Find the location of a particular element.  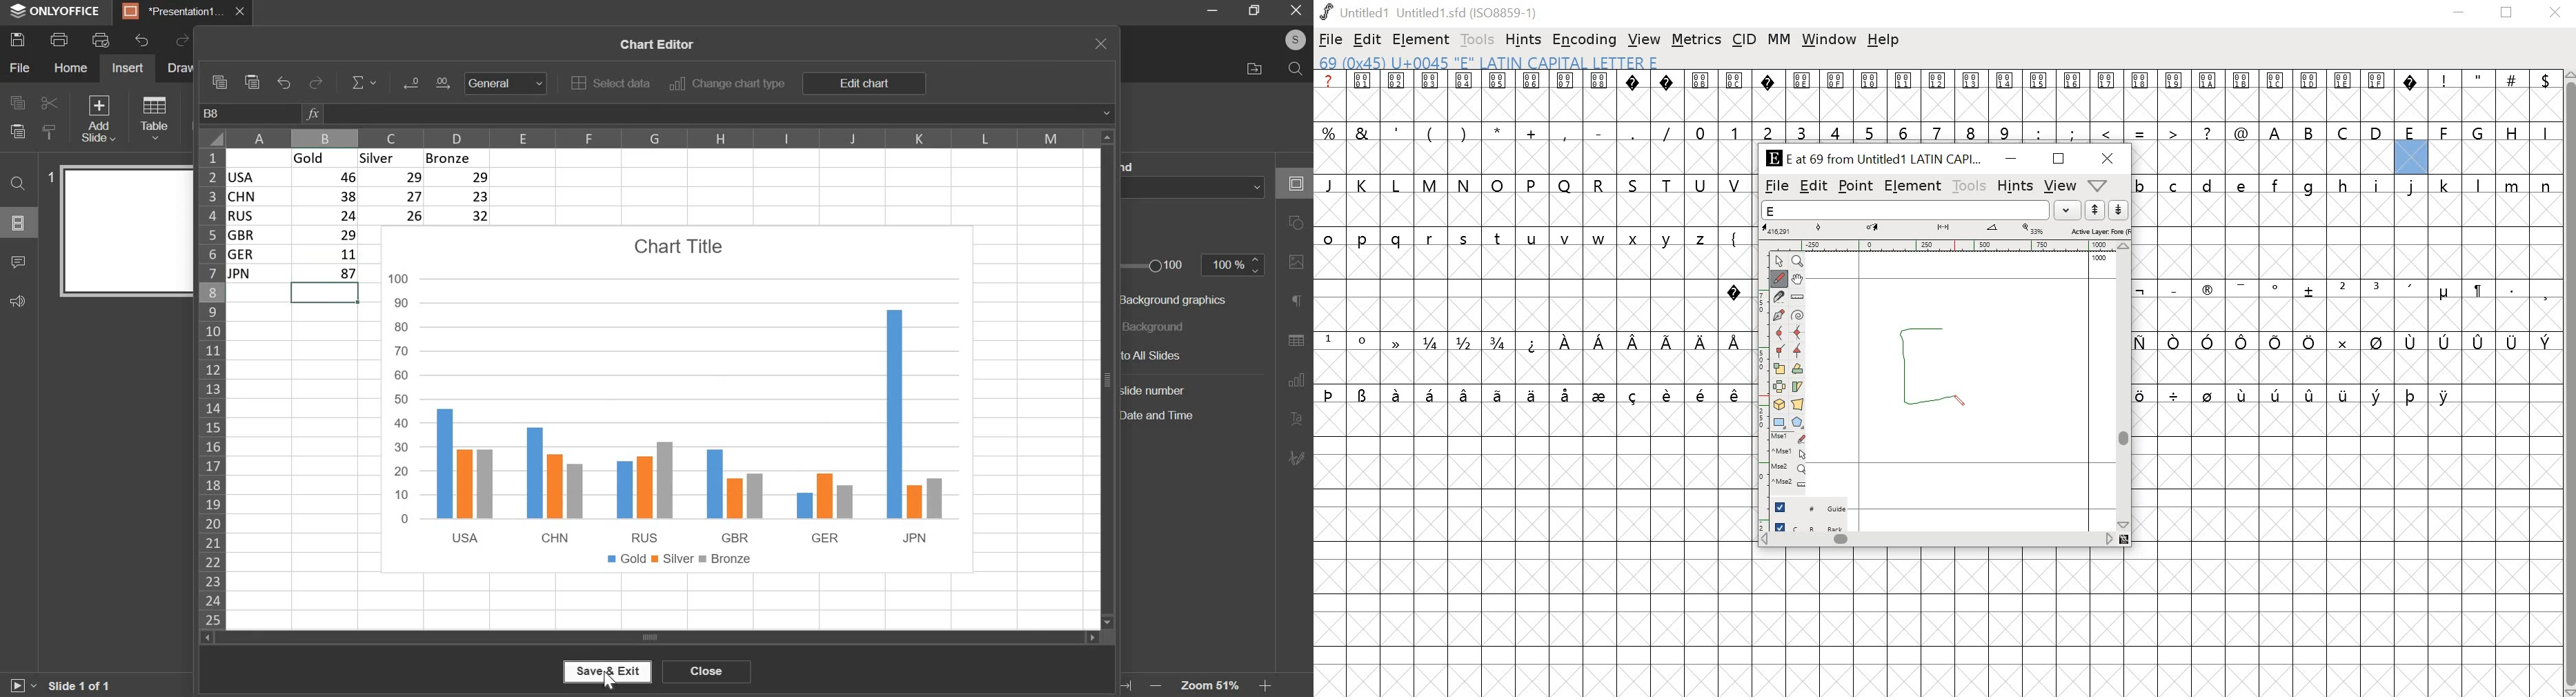

to all slides is located at coordinates (1174, 355).